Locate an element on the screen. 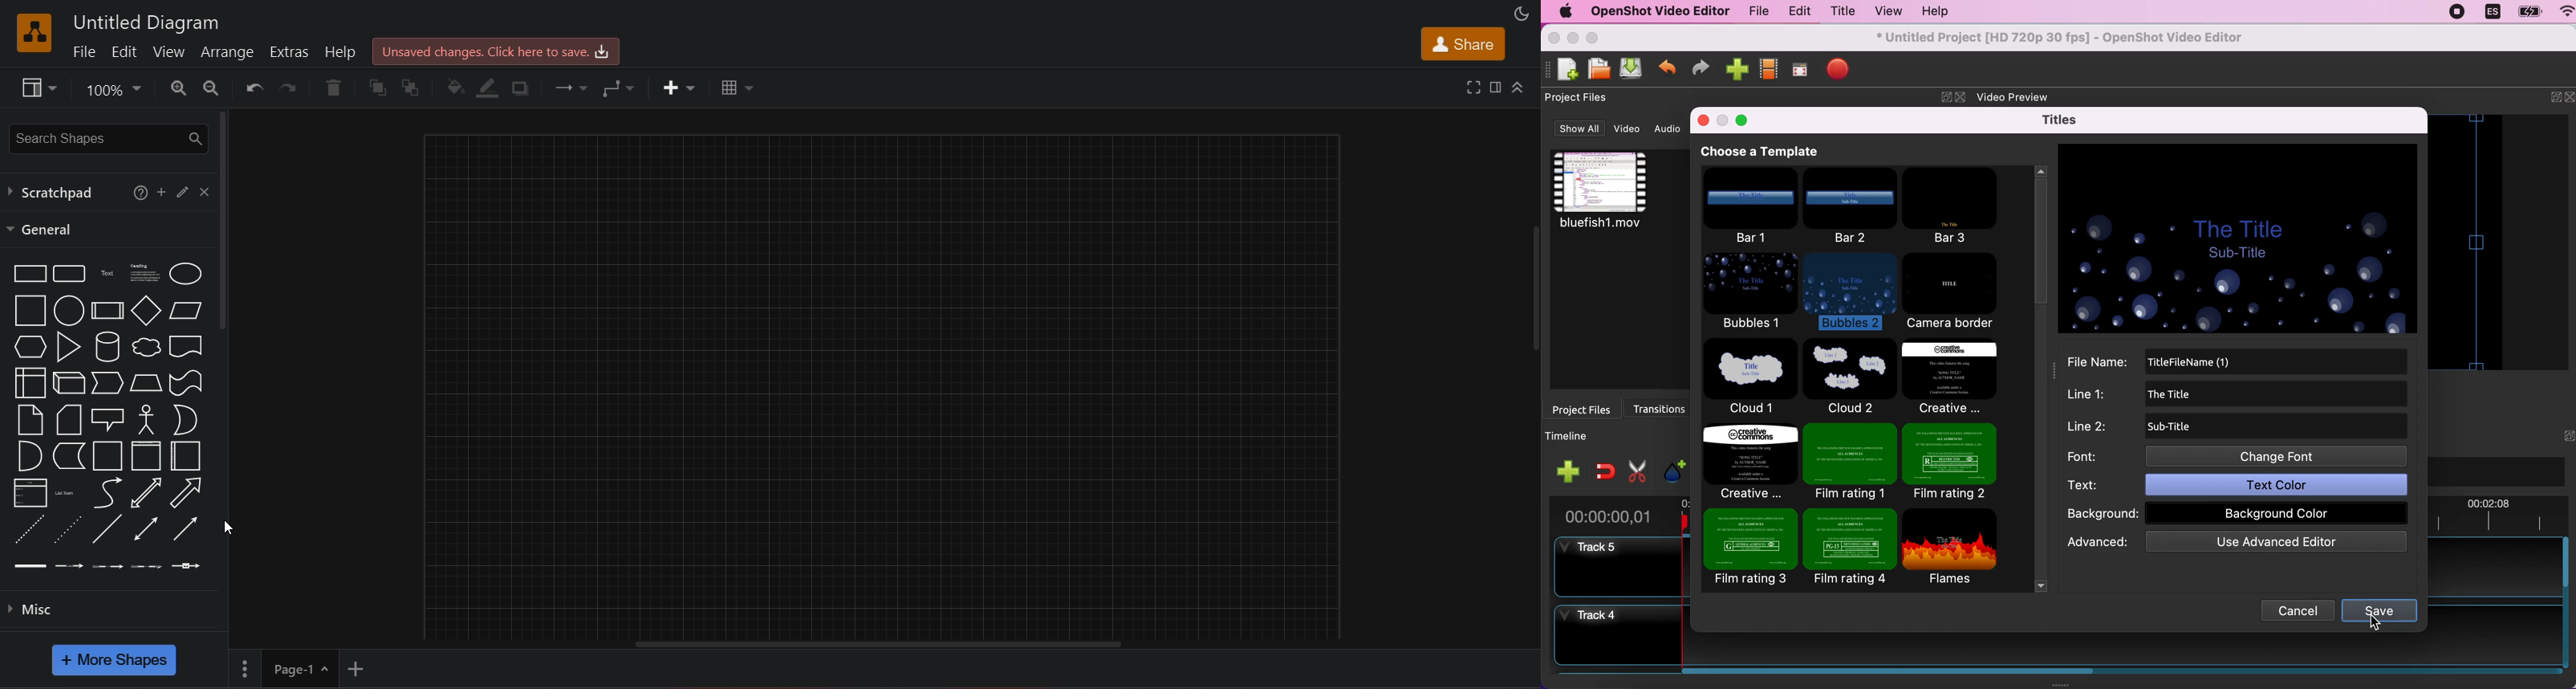  change font is located at coordinates (2278, 456).